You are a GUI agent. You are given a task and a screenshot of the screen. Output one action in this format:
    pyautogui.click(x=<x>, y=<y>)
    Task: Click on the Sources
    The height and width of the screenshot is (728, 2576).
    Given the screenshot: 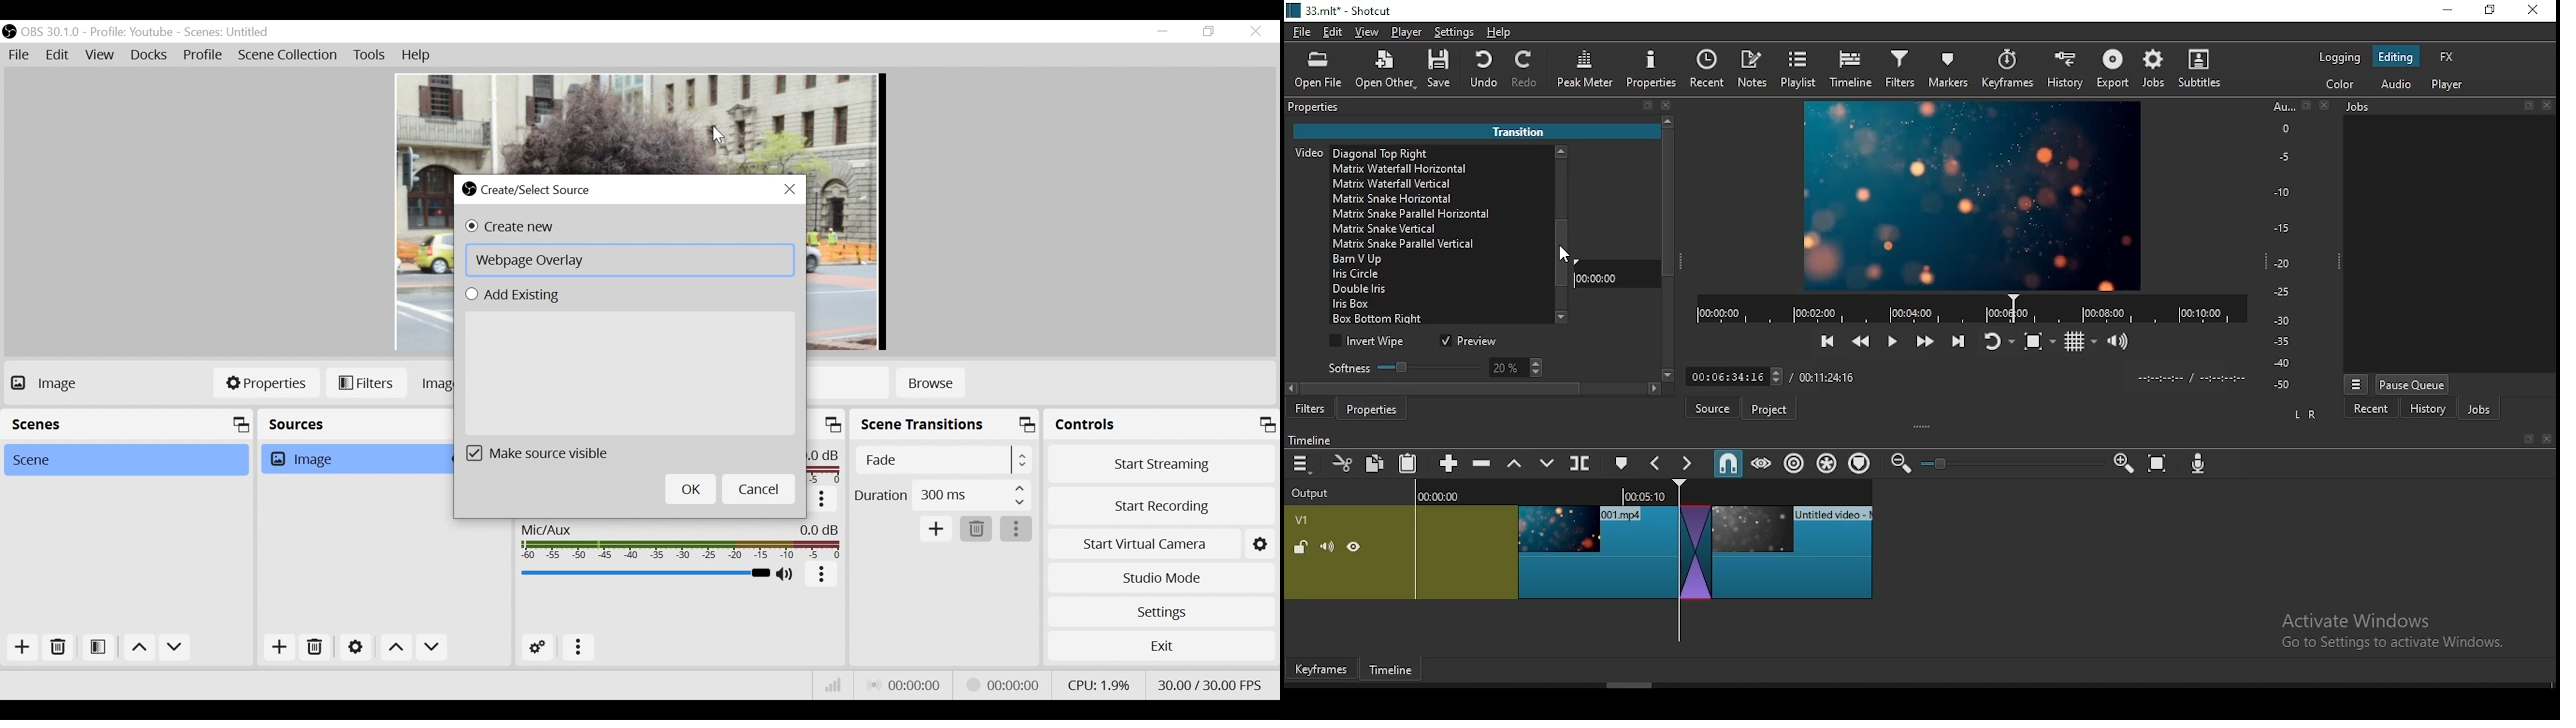 What is the action you would take?
    pyautogui.click(x=342, y=426)
    